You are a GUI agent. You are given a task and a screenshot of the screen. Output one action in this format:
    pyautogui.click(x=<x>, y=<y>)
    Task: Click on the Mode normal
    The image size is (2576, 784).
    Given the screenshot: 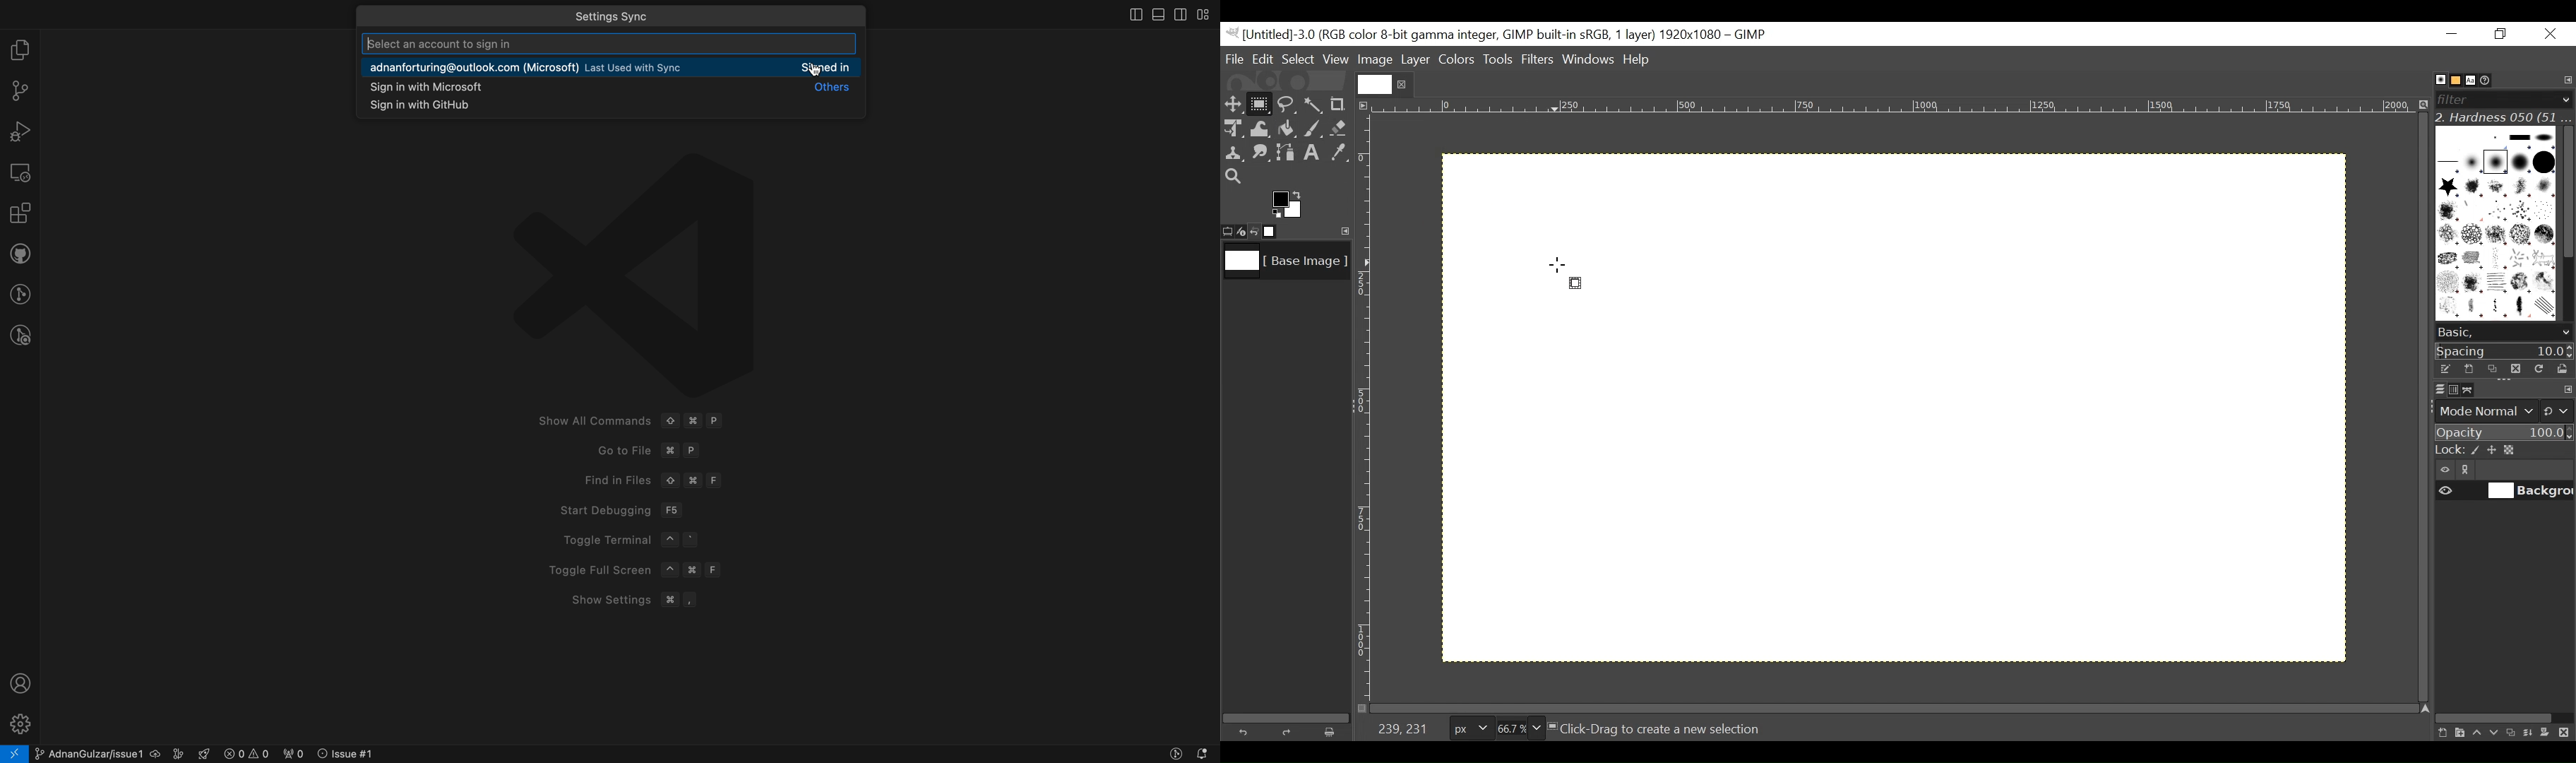 What is the action you would take?
    pyautogui.click(x=2503, y=410)
    